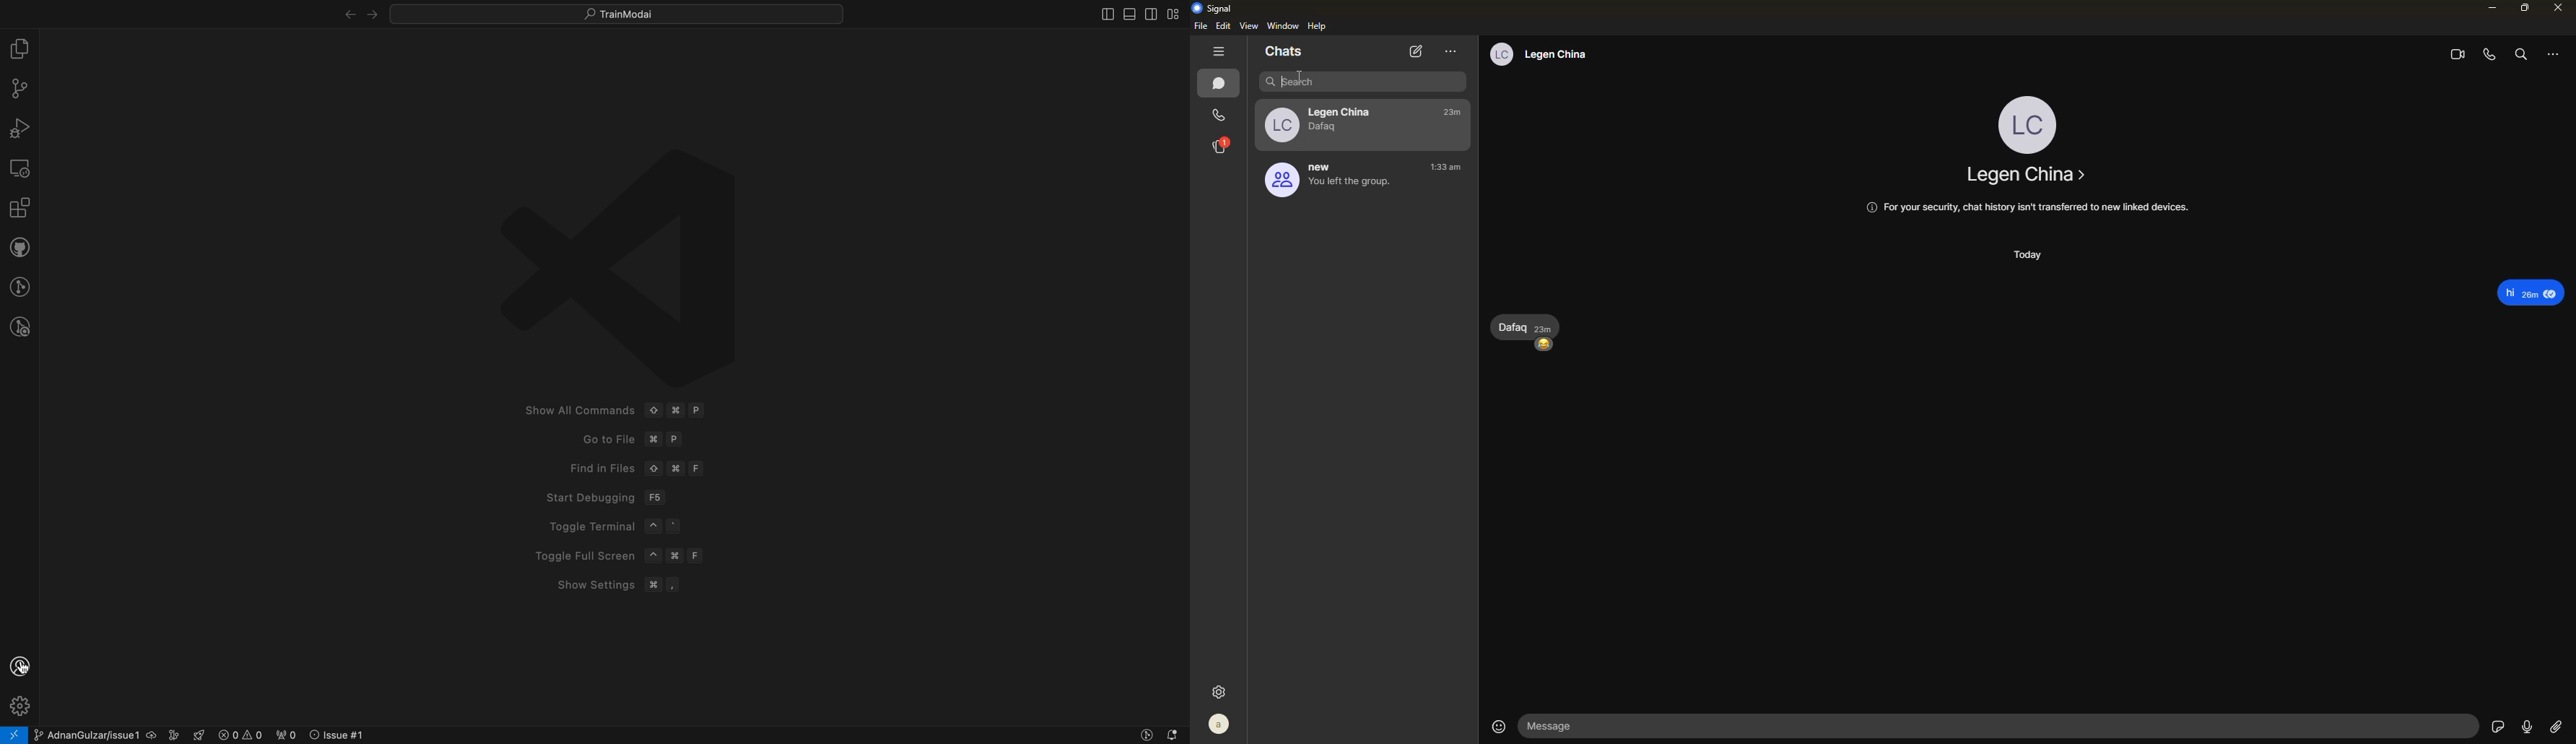 This screenshot has height=756, width=2576. I want to click on maximize, so click(2527, 11).